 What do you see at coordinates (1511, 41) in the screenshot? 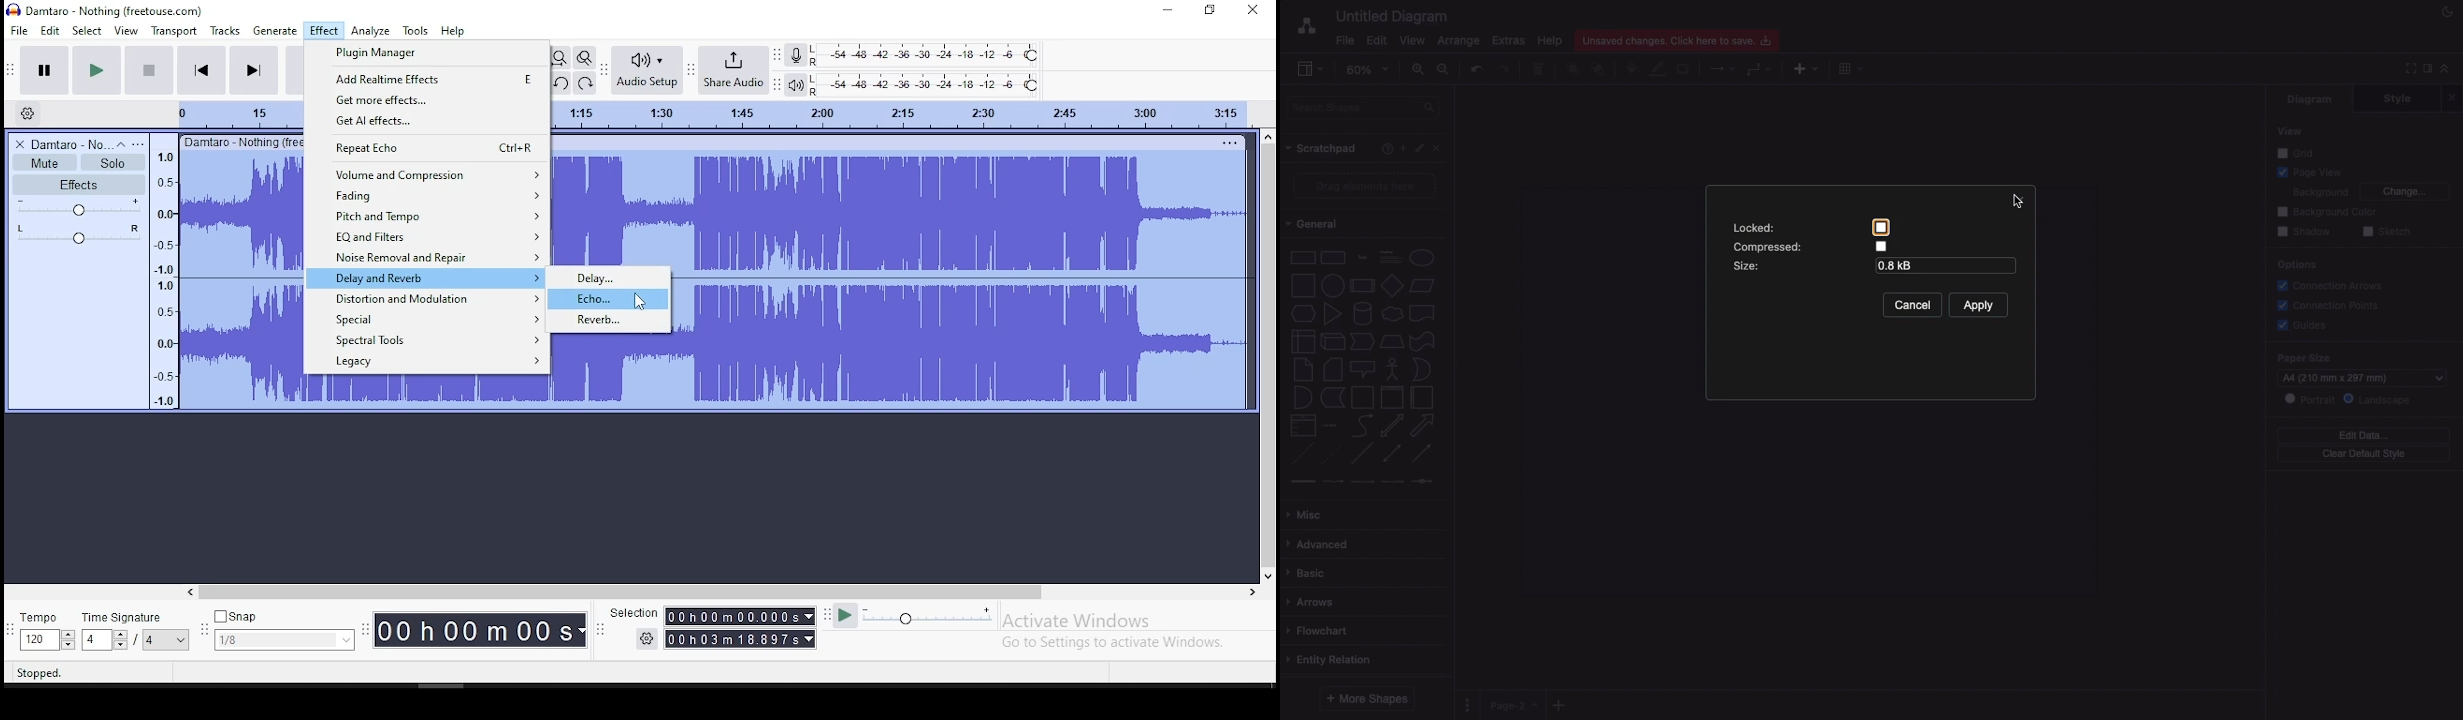
I see `Extras` at bounding box center [1511, 41].